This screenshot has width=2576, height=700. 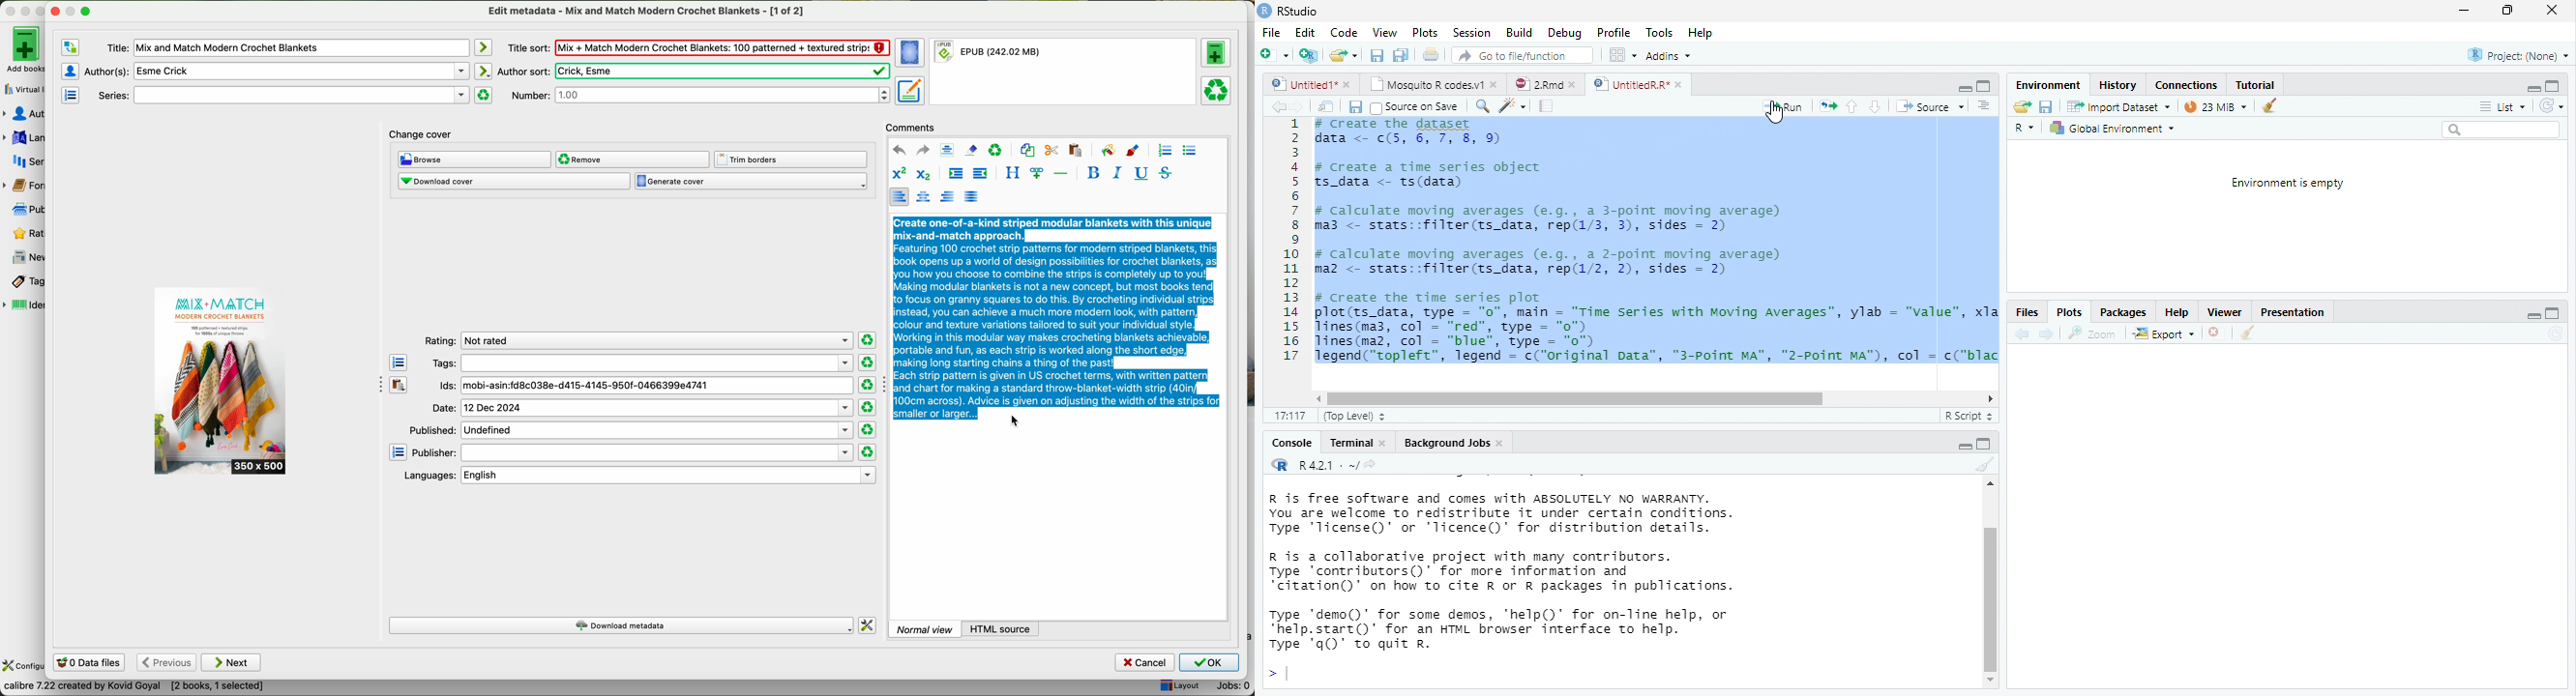 What do you see at coordinates (1413, 107) in the screenshot?
I see `Source on Save` at bounding box center [1413, 107].